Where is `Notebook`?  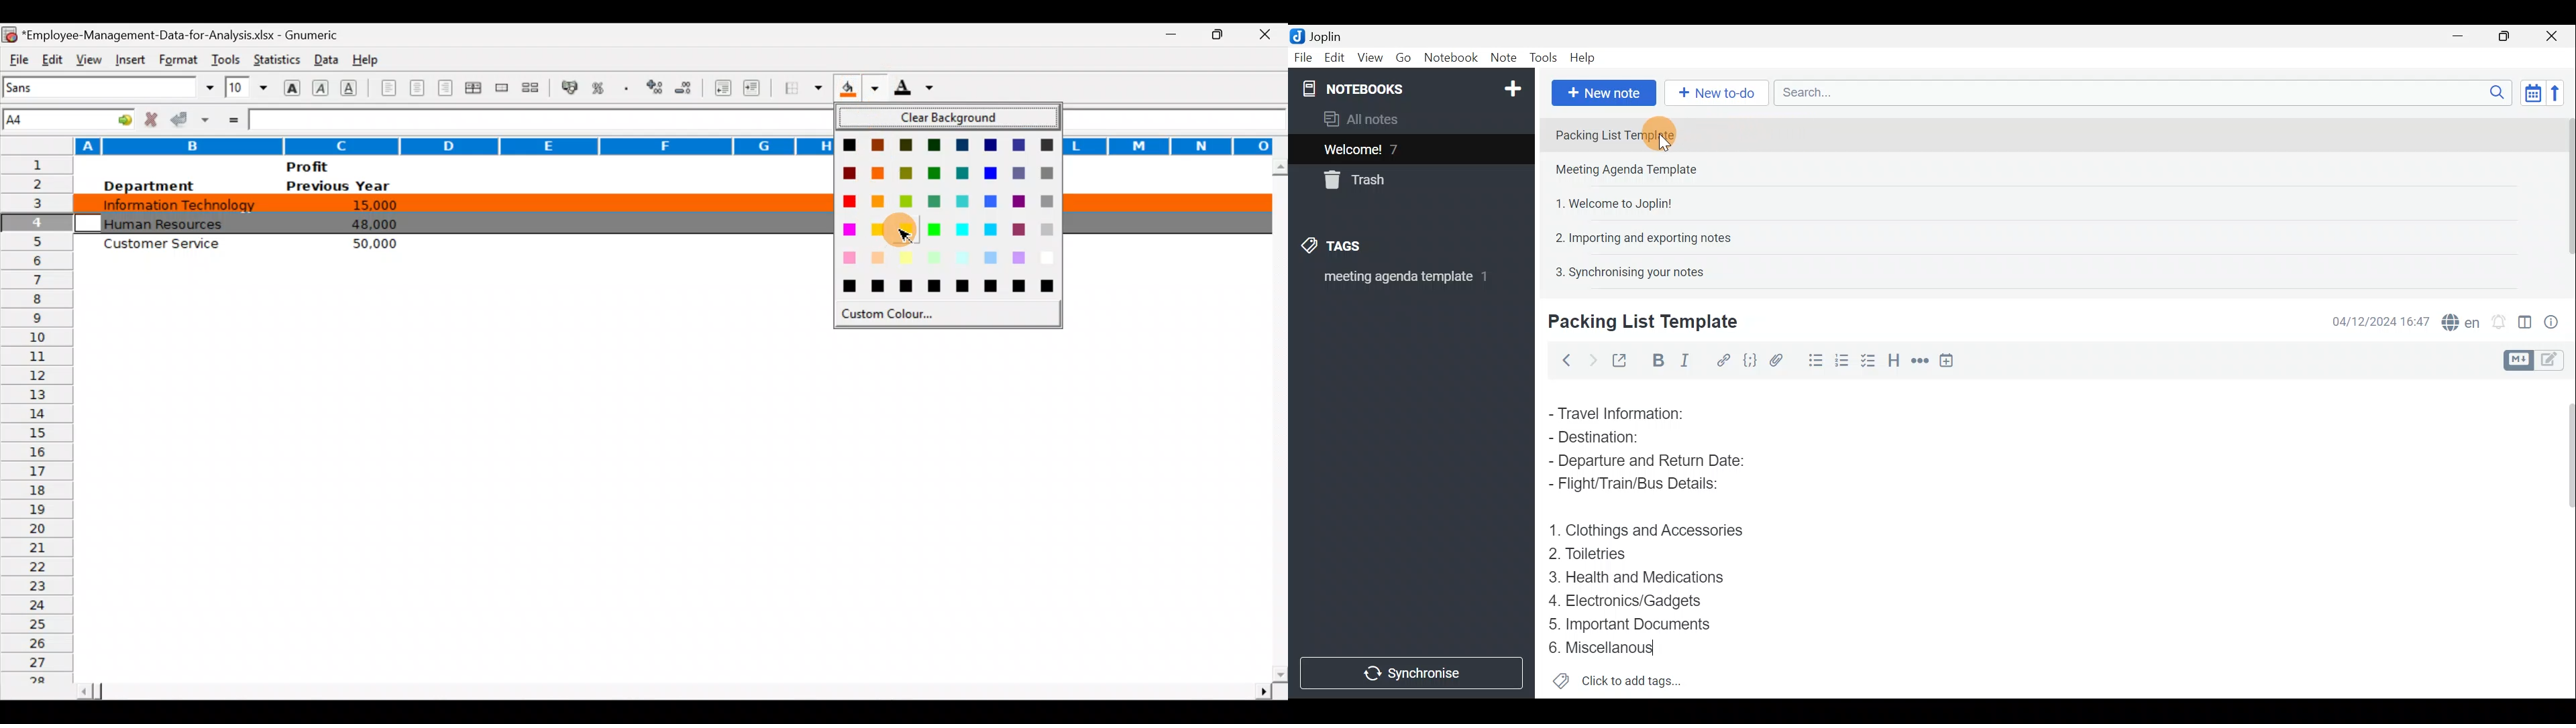
Notebook is located at coordinates (1409, 87).